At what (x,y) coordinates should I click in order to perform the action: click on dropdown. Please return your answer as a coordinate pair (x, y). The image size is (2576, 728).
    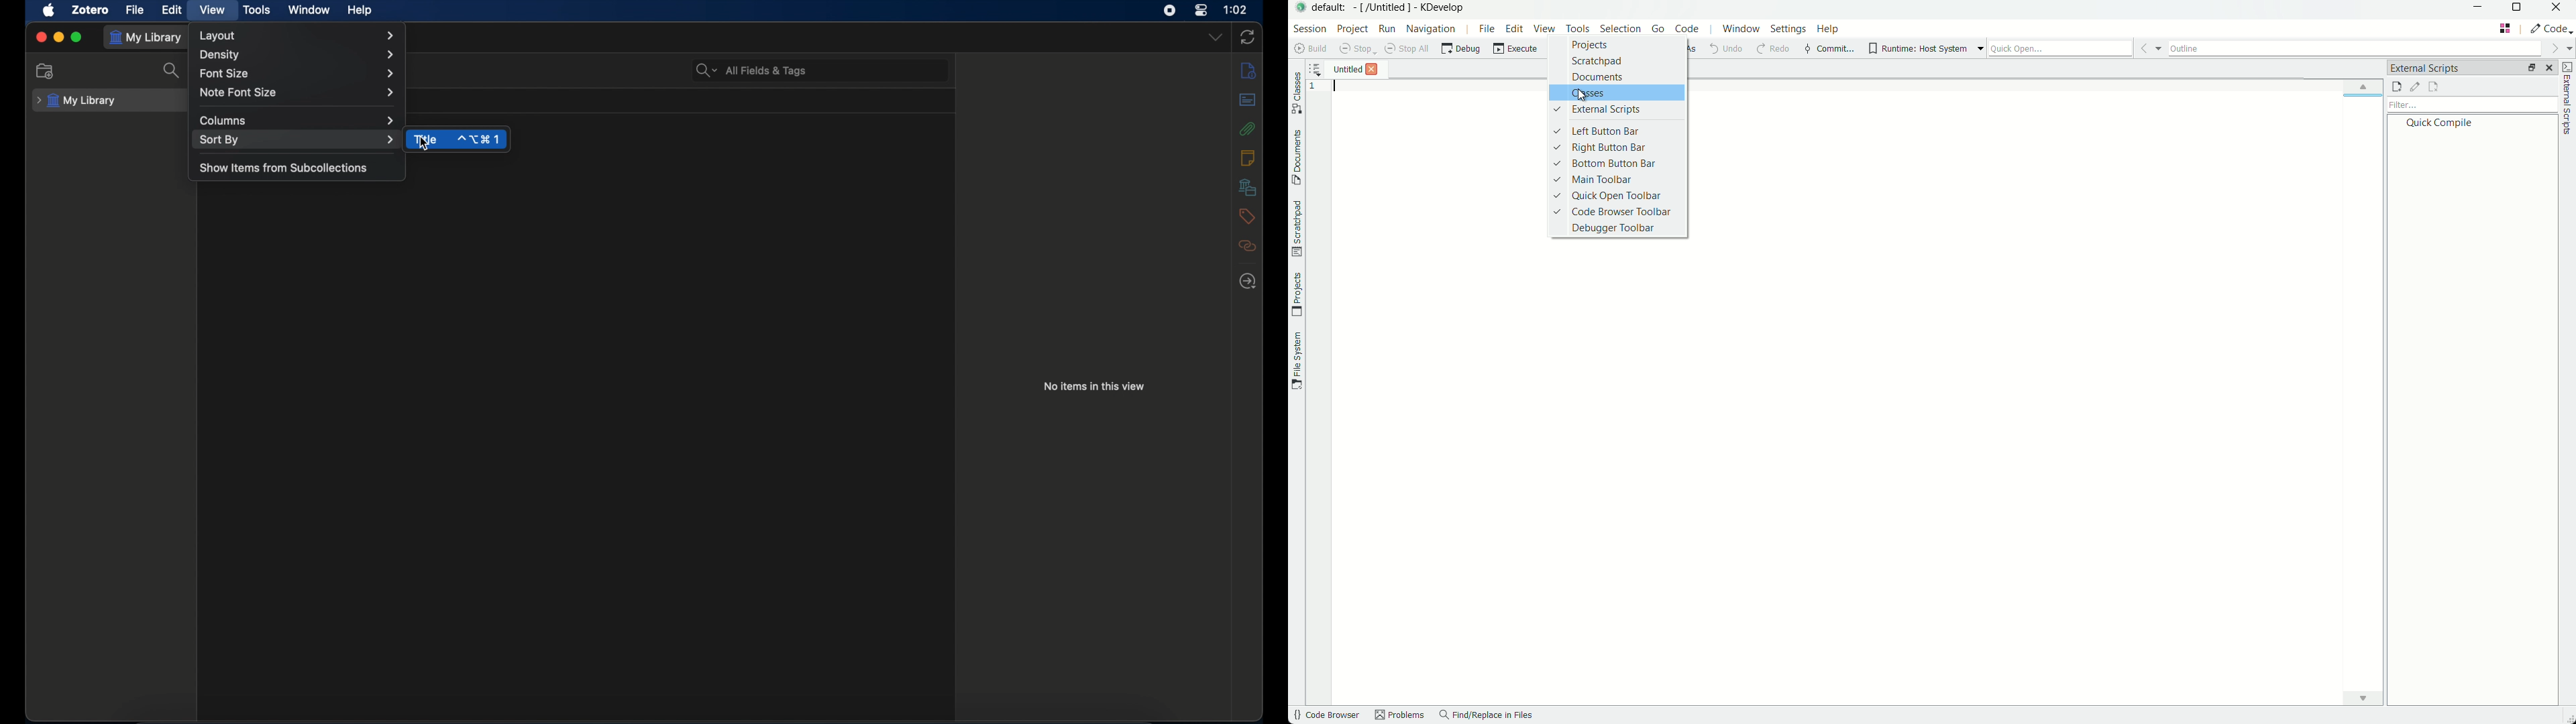
    Looking at the image, I should click on (1215, 36).